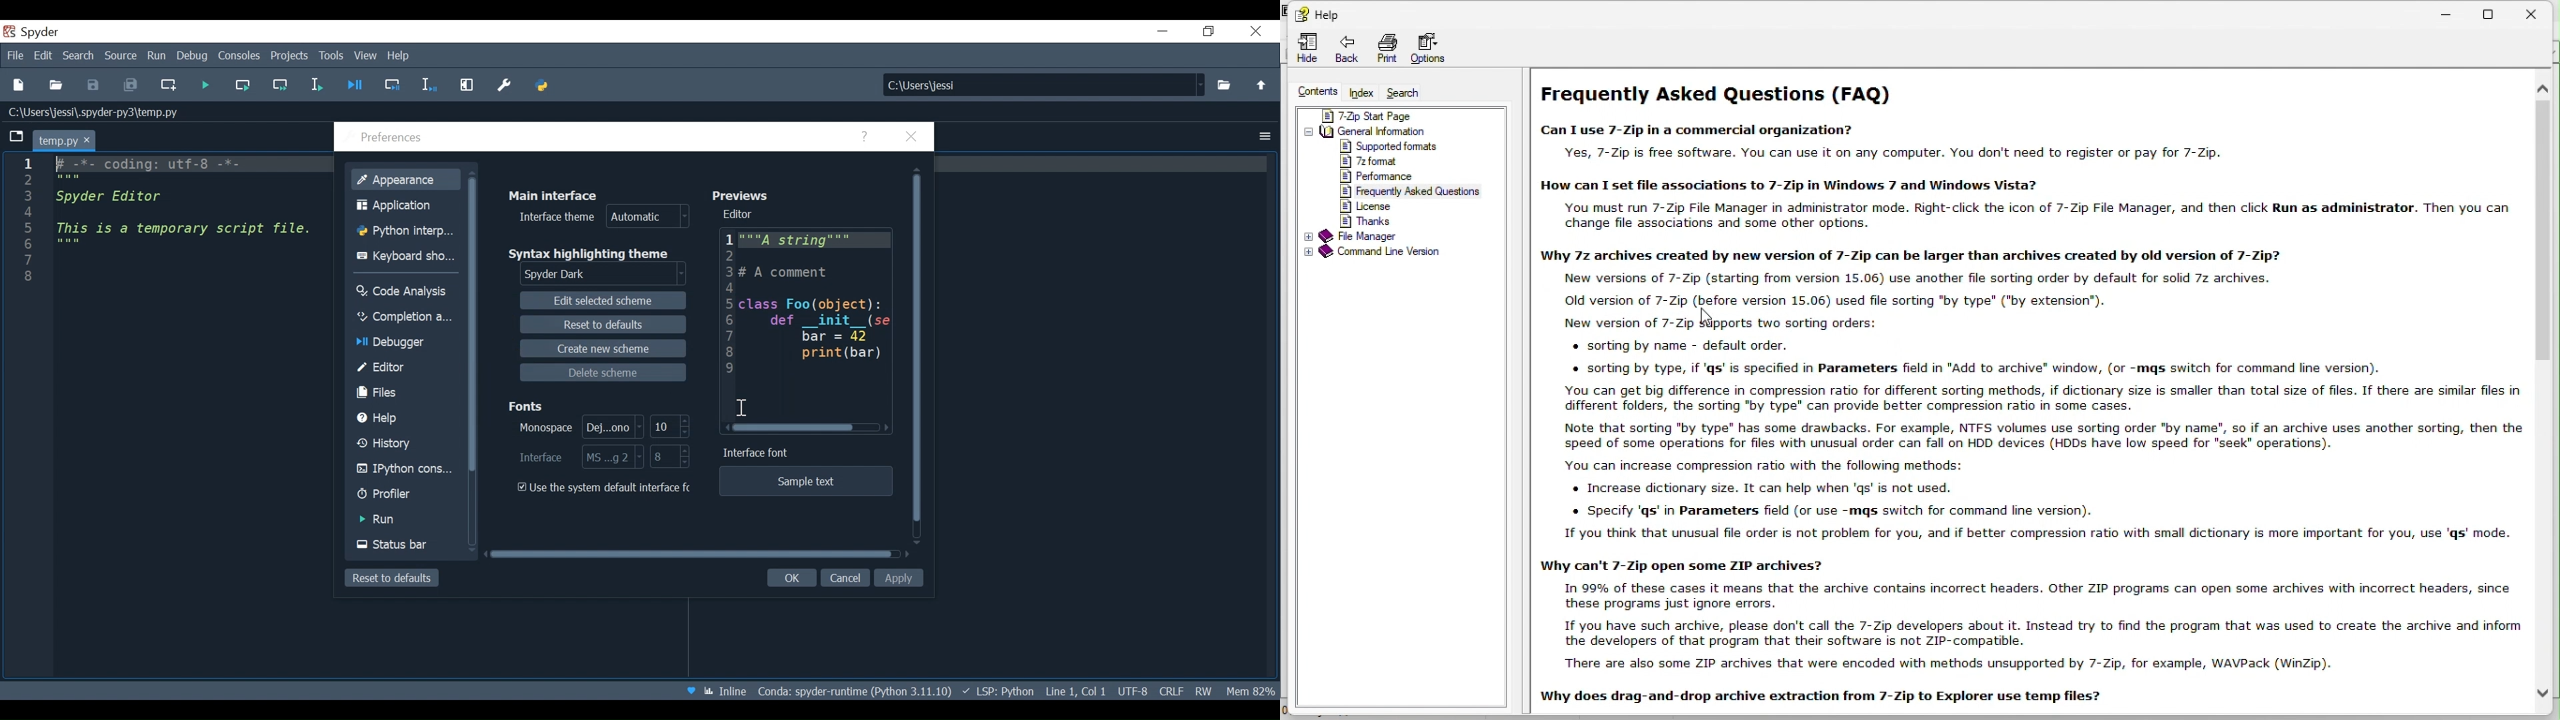  I want to click on Create new file at the current file, so click(169, 85).